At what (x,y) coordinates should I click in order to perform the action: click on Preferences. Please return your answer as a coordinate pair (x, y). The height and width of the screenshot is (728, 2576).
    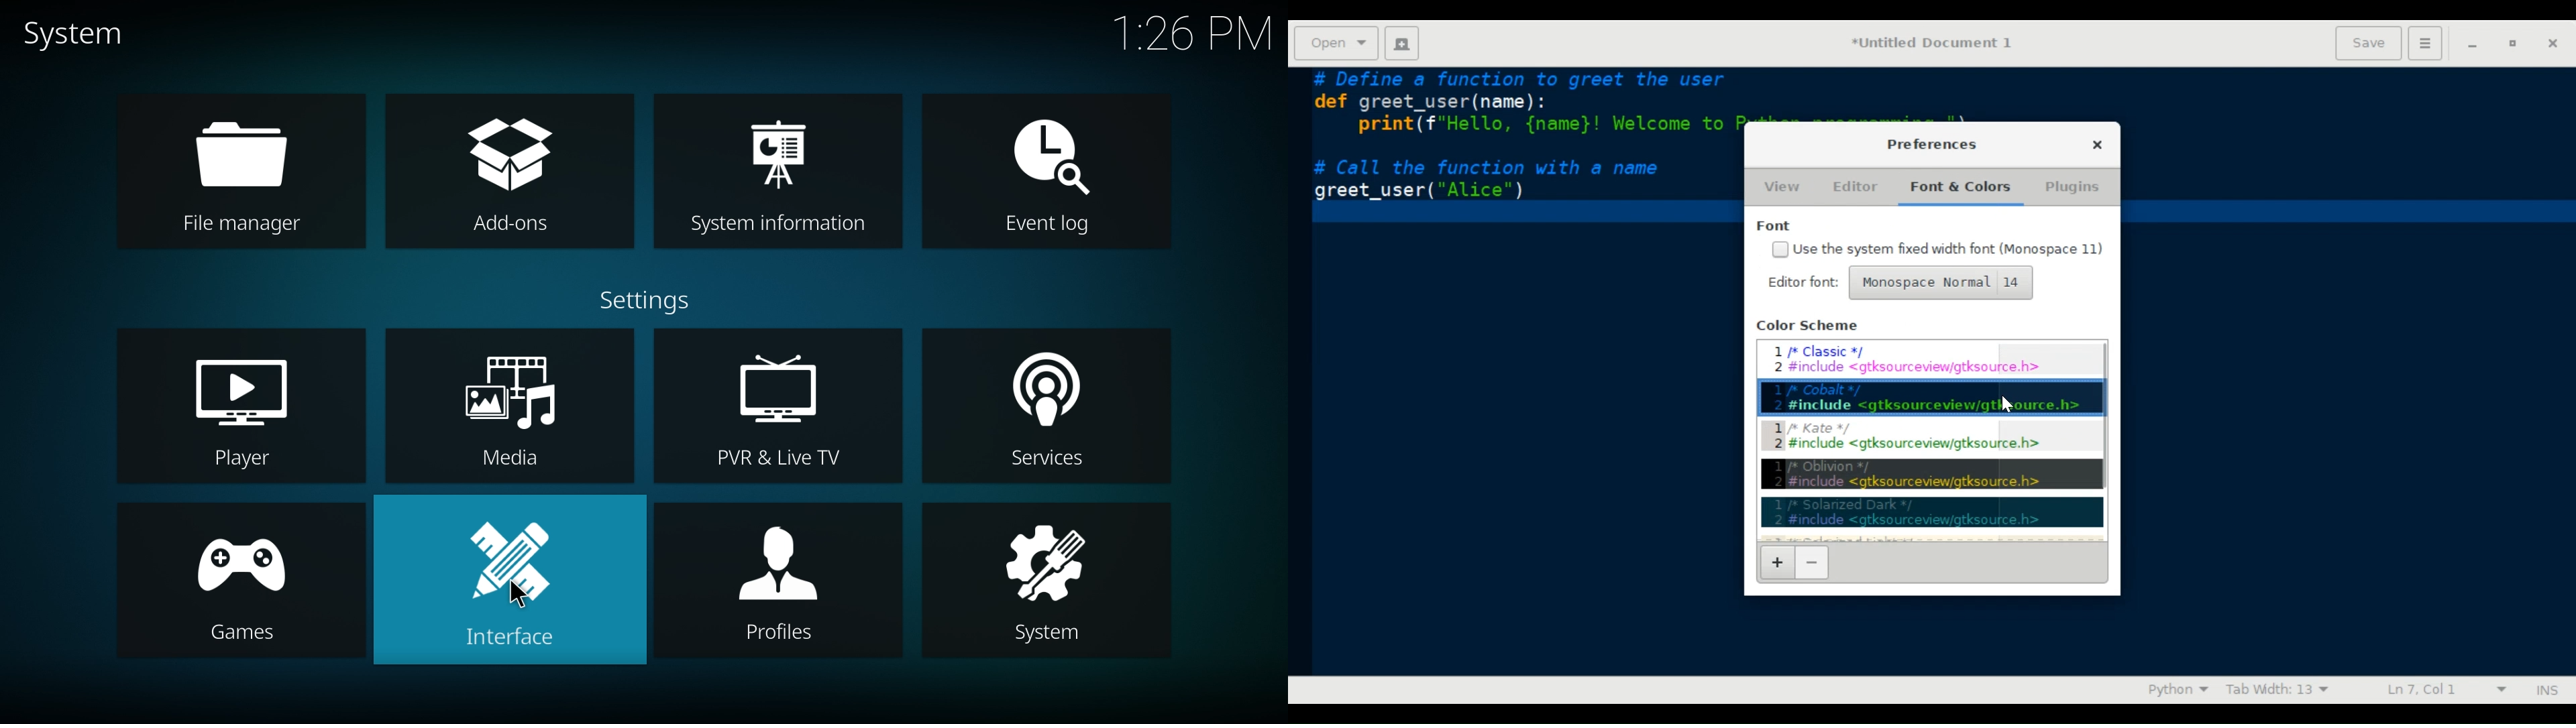
    Looking at the image, I should click on (1933, 145).